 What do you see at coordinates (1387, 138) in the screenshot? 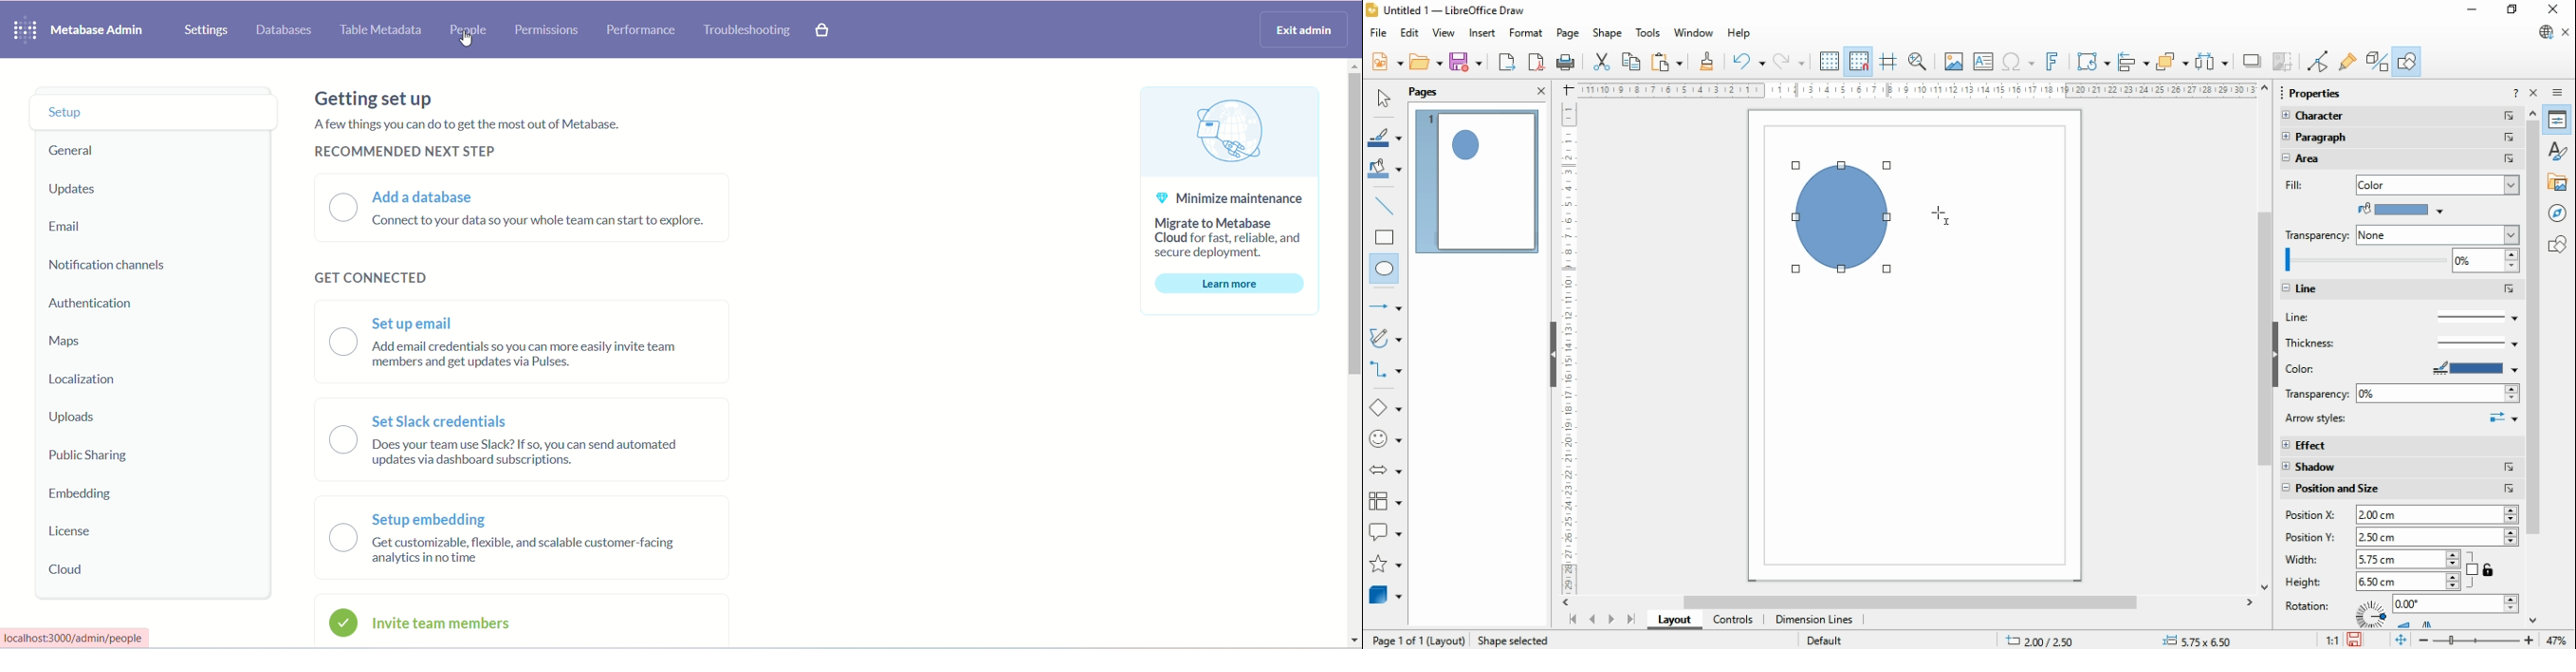
I see `line color` at bounding box center [1387, 138].